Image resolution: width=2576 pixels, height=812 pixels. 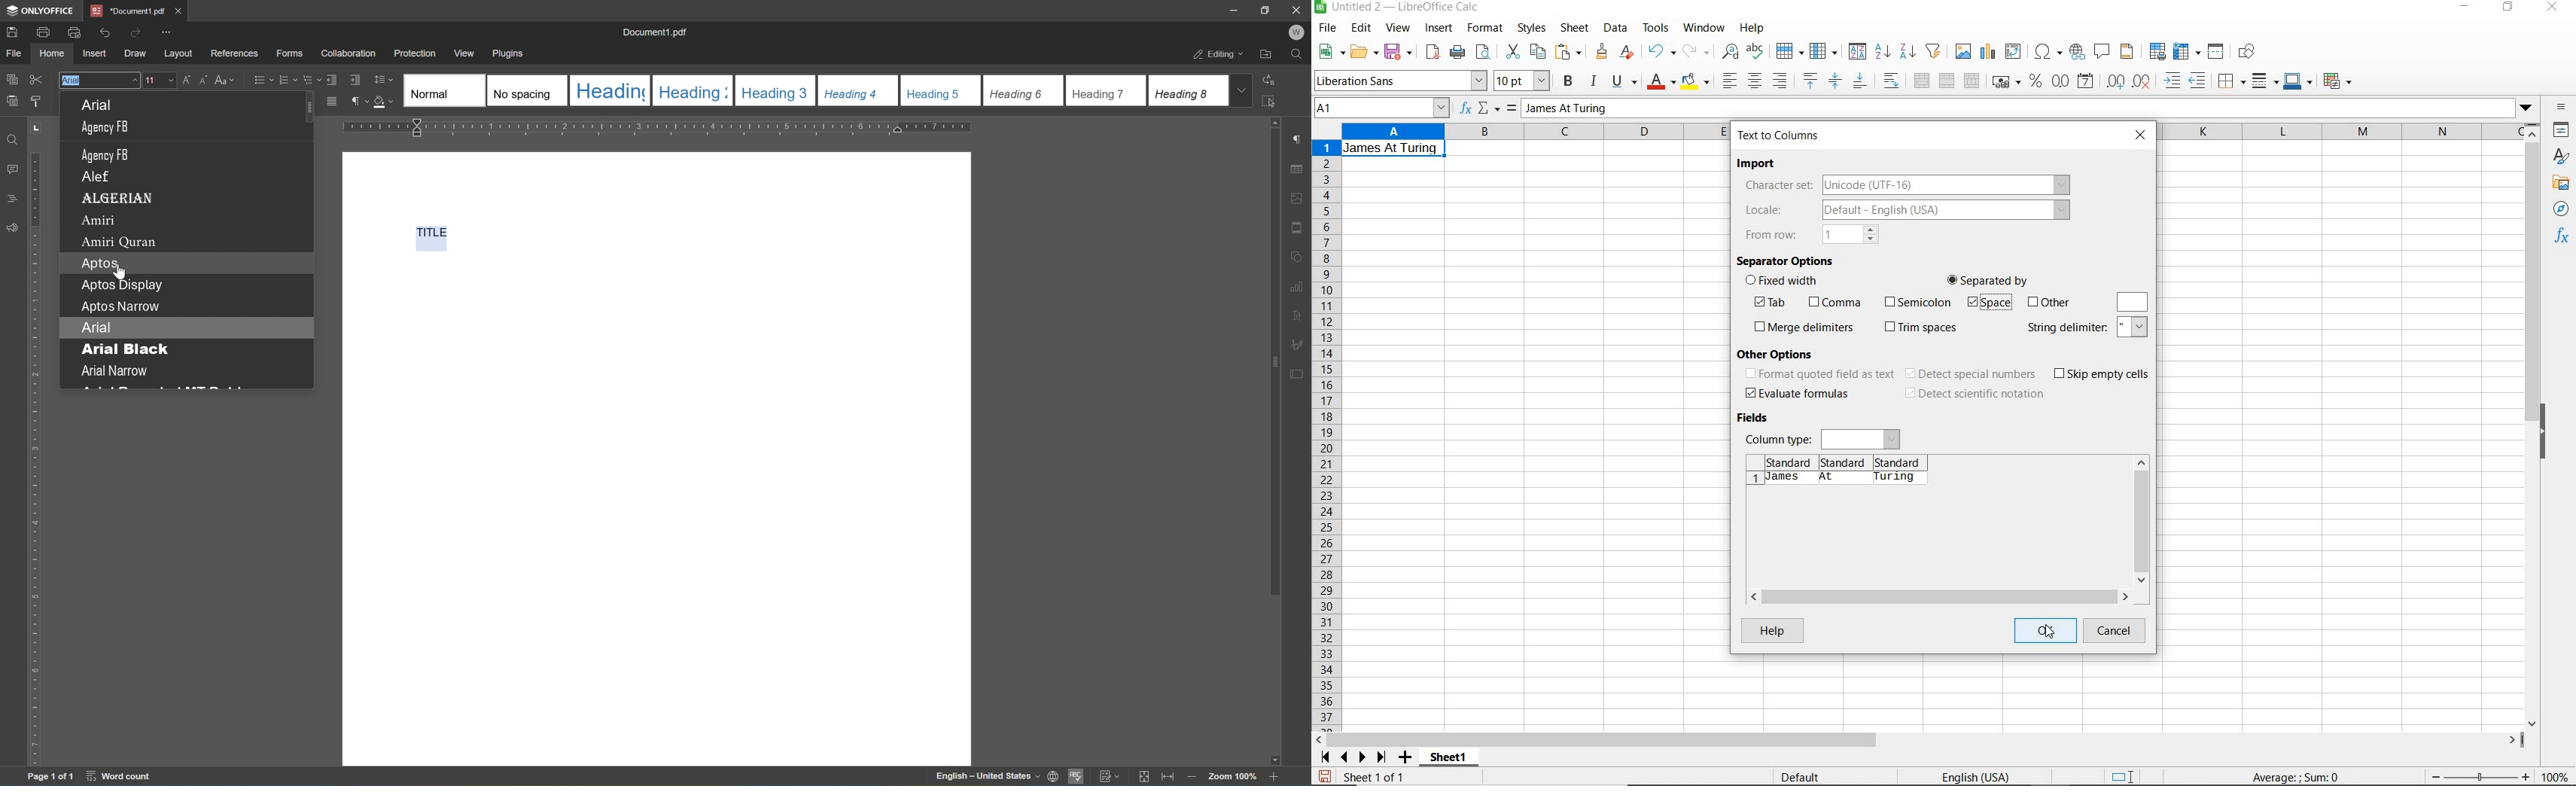 I want to click on cursor, so click(x=122, y=273).